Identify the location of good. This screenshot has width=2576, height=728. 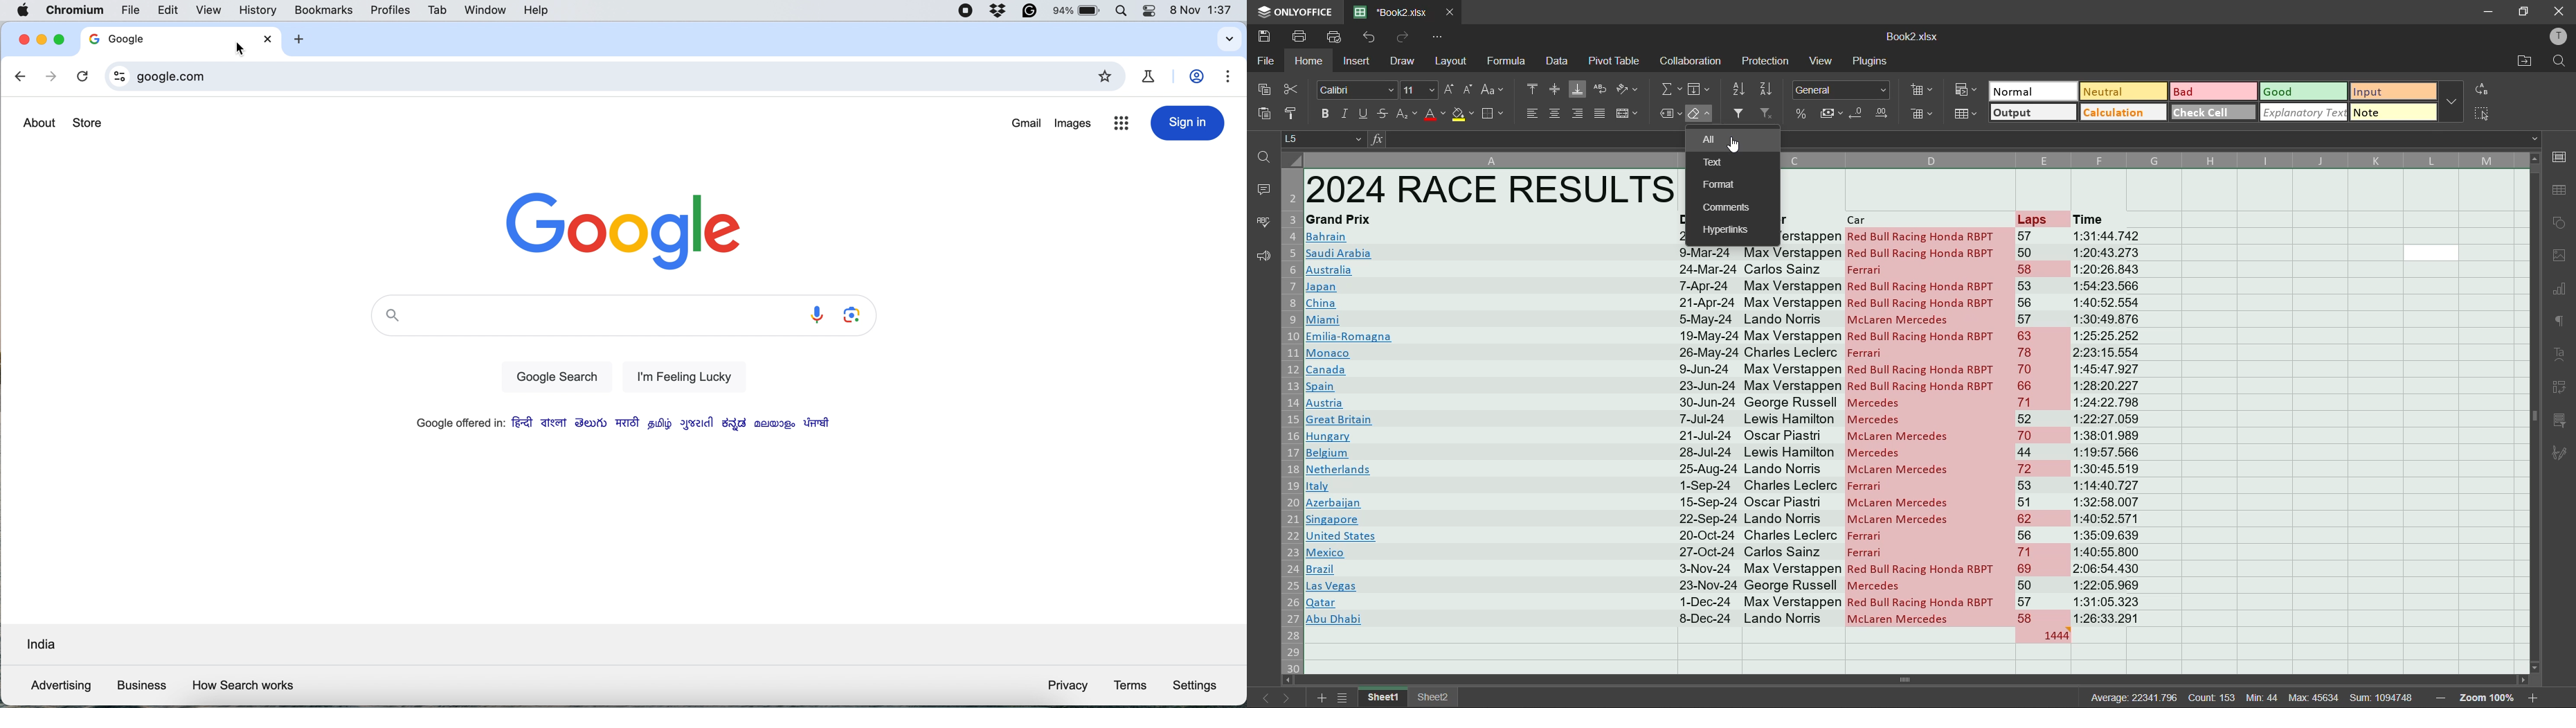
(2305, 92).